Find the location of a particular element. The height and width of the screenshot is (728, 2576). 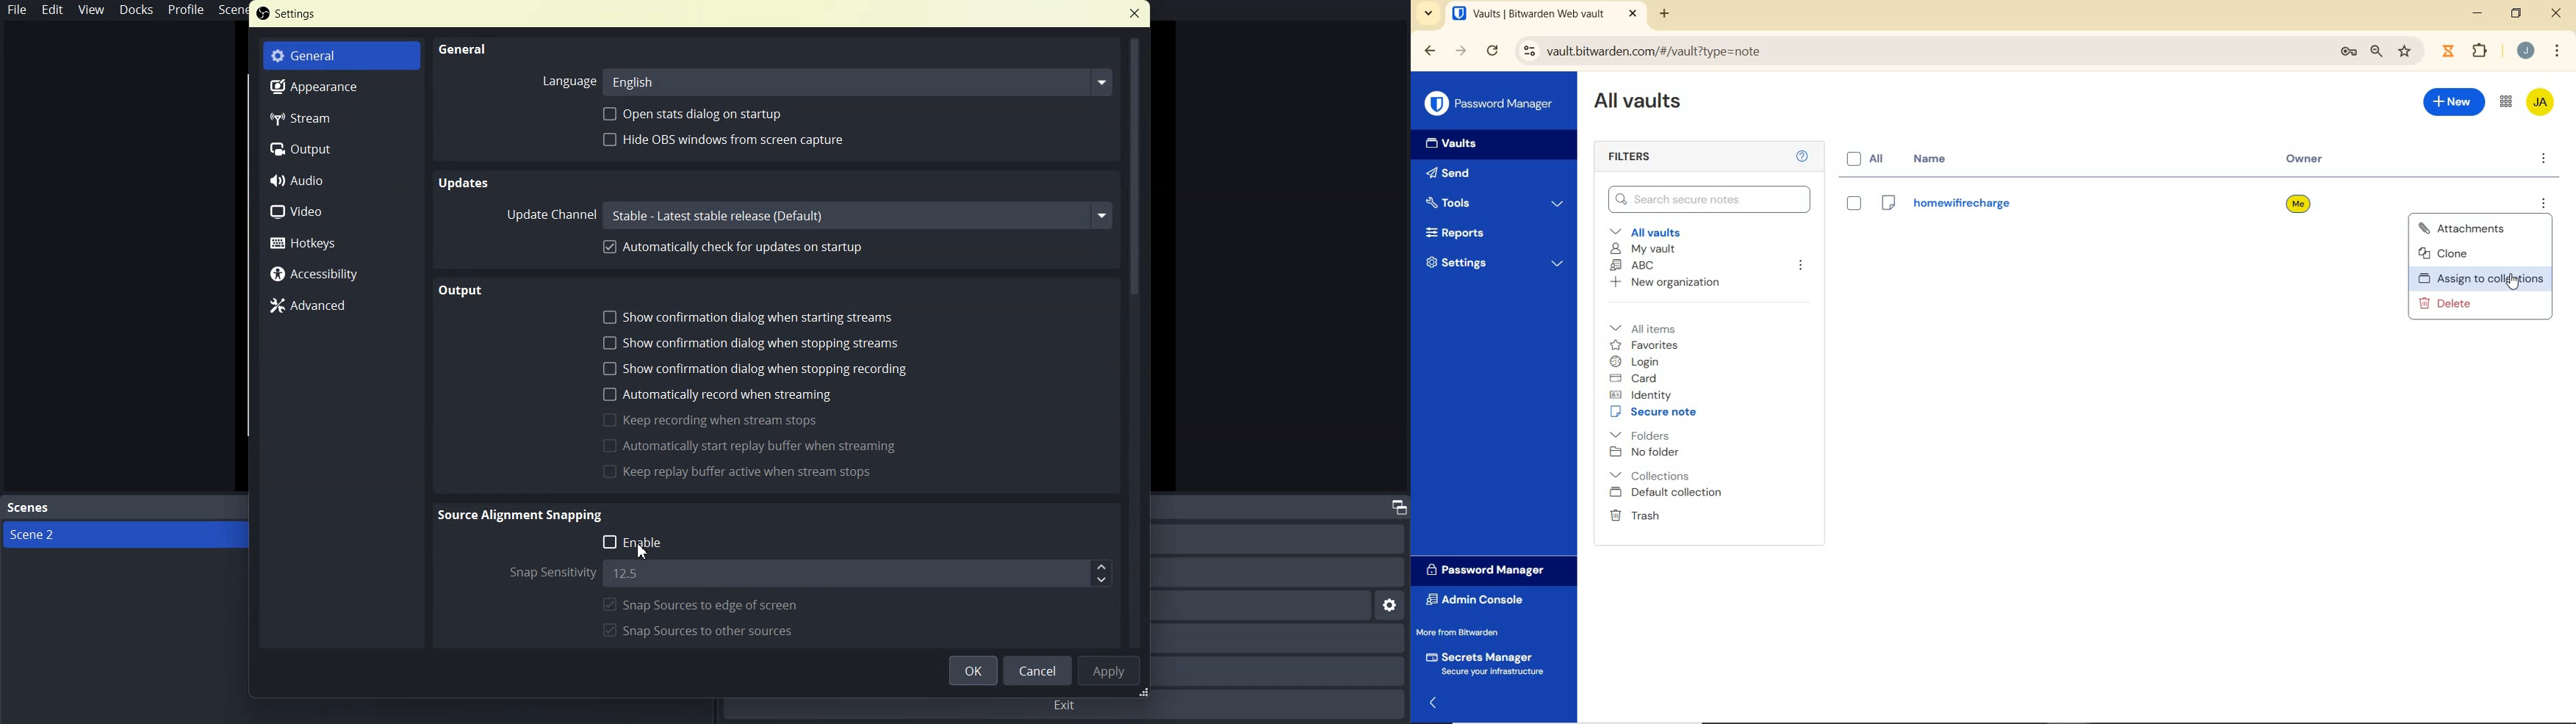

Edit is located at coordinates (54, 10).